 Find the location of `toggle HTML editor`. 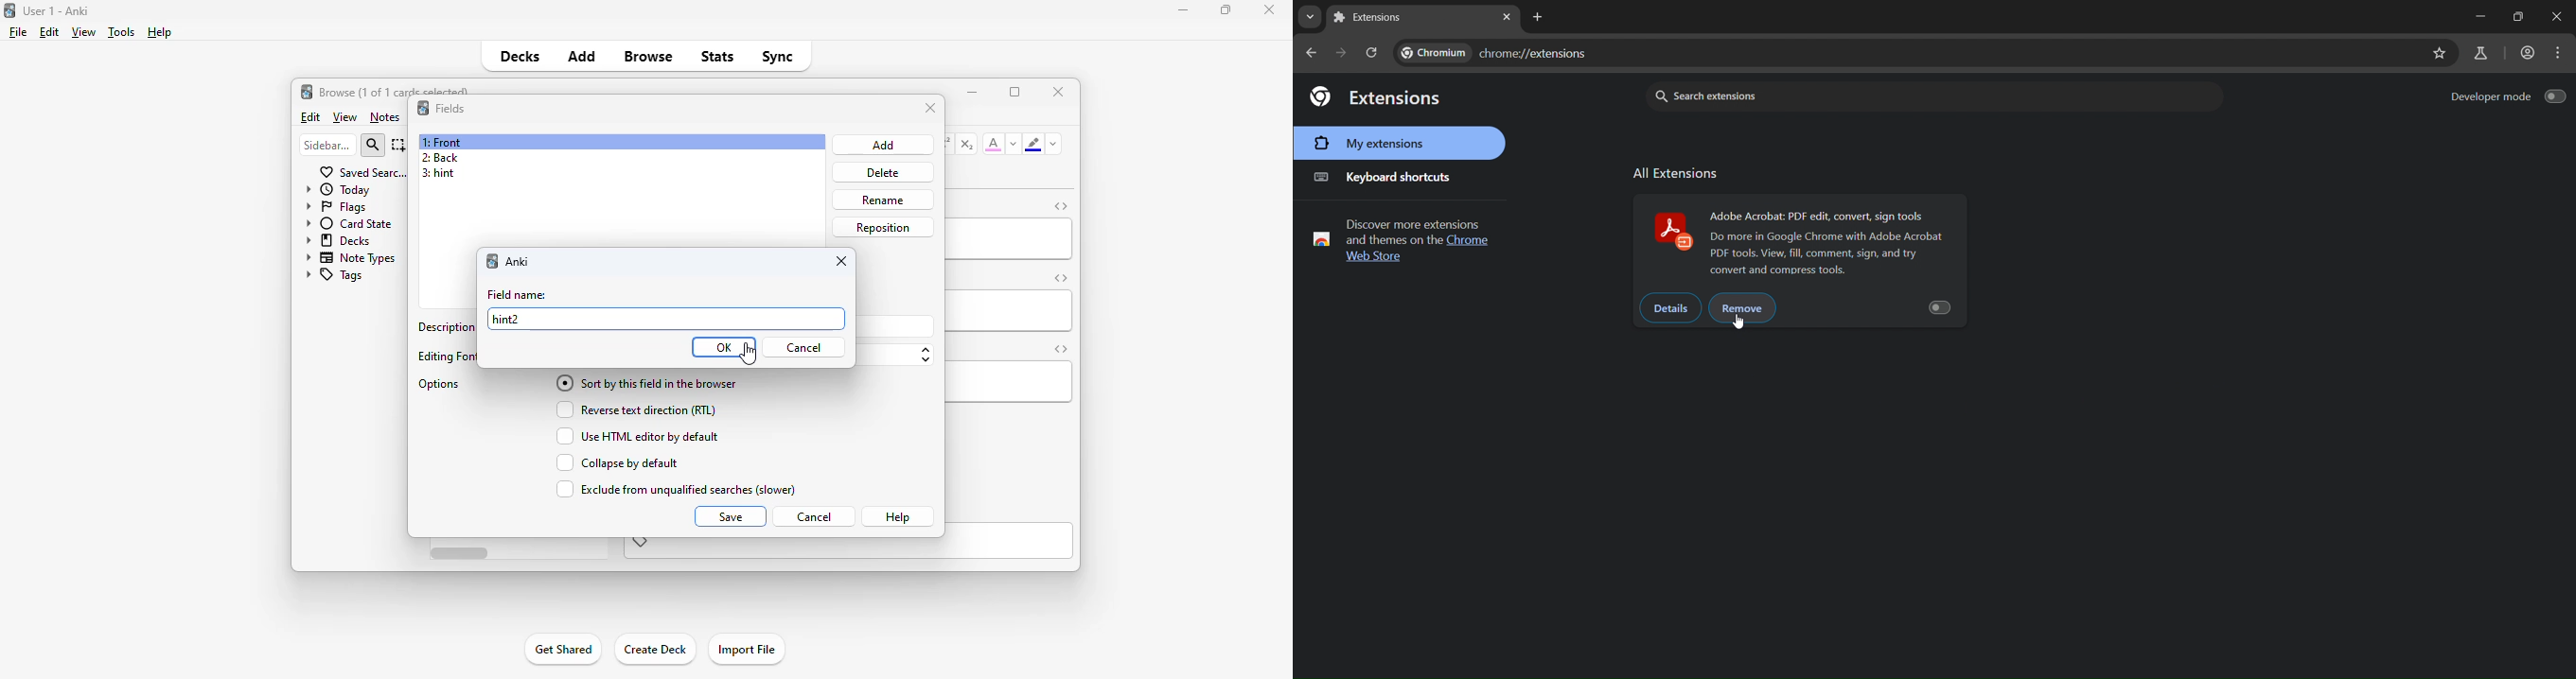

toggle HTML editor is located at coordinates (1061, 277).